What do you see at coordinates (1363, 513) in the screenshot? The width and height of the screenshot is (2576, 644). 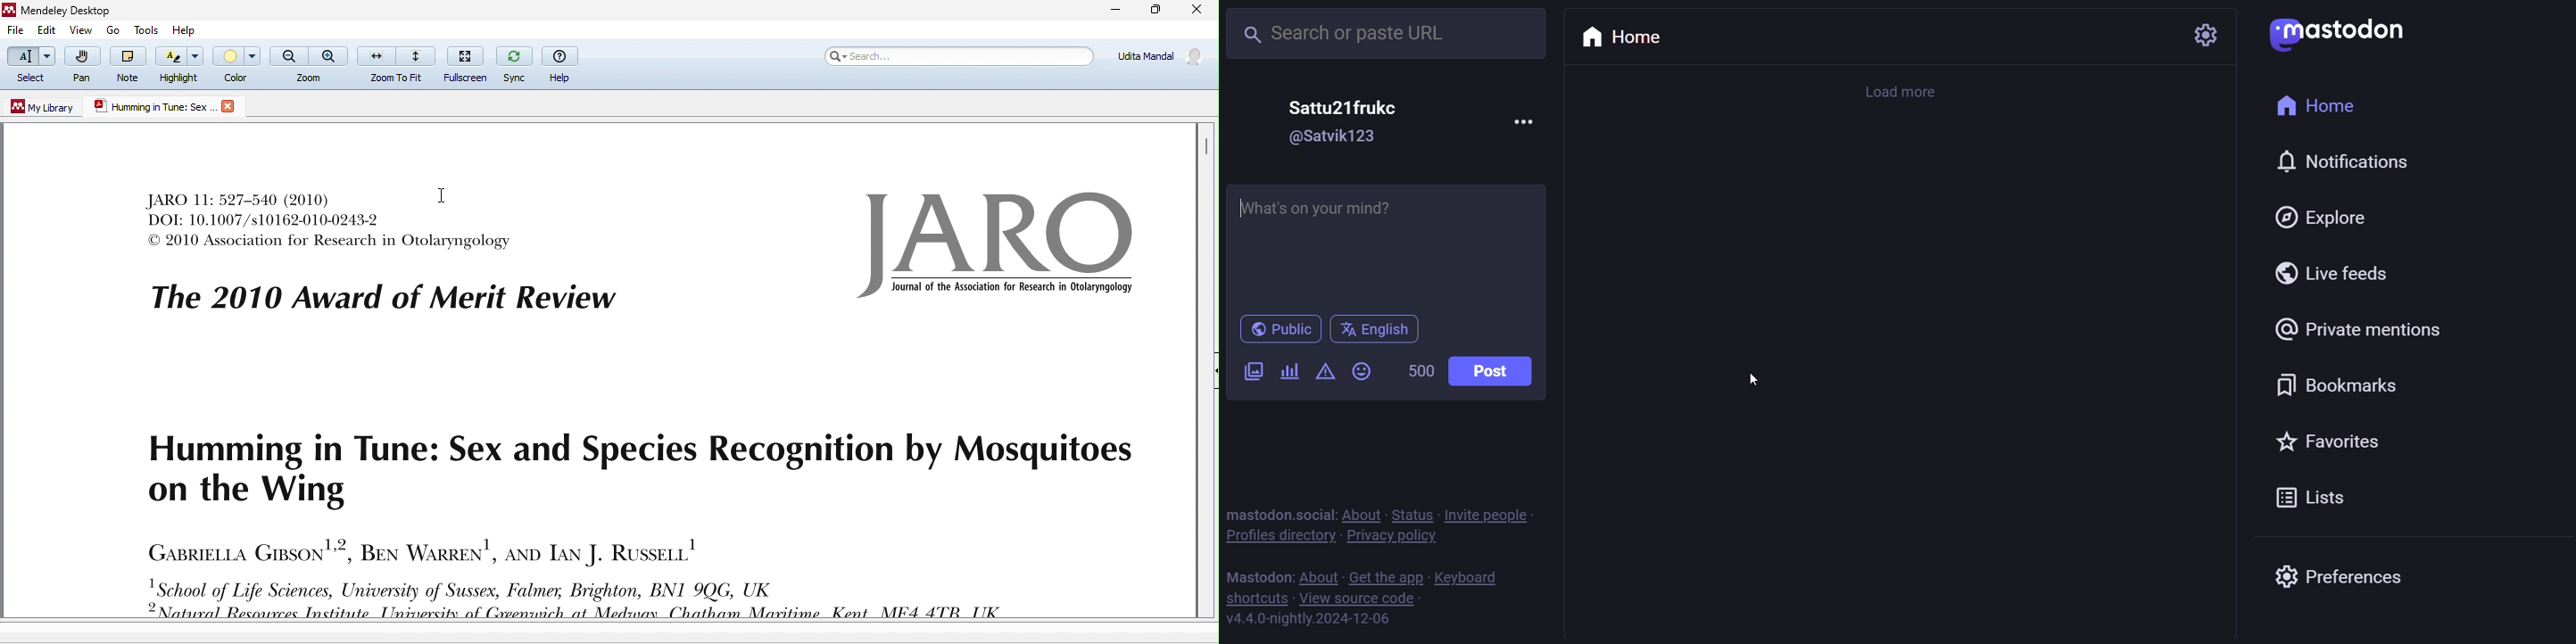 I see `About` at bounding box center [1363, 513].